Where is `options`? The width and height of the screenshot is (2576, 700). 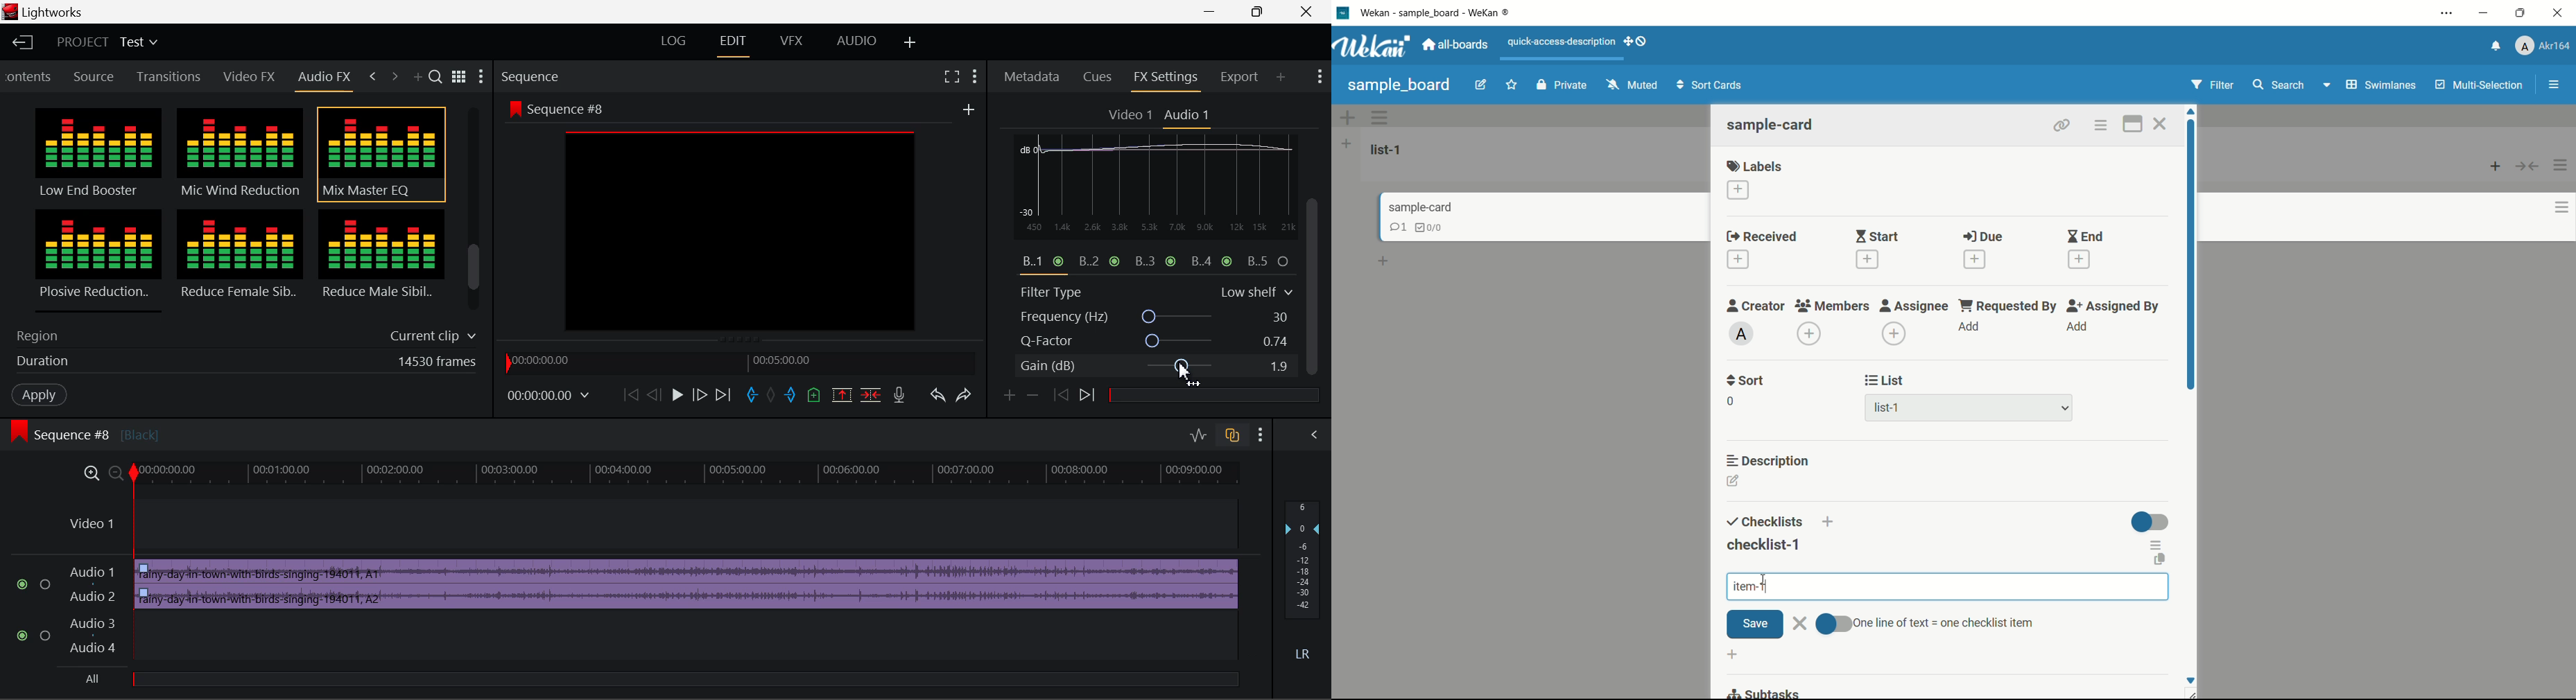 options is located at coordinates (2557, 205).